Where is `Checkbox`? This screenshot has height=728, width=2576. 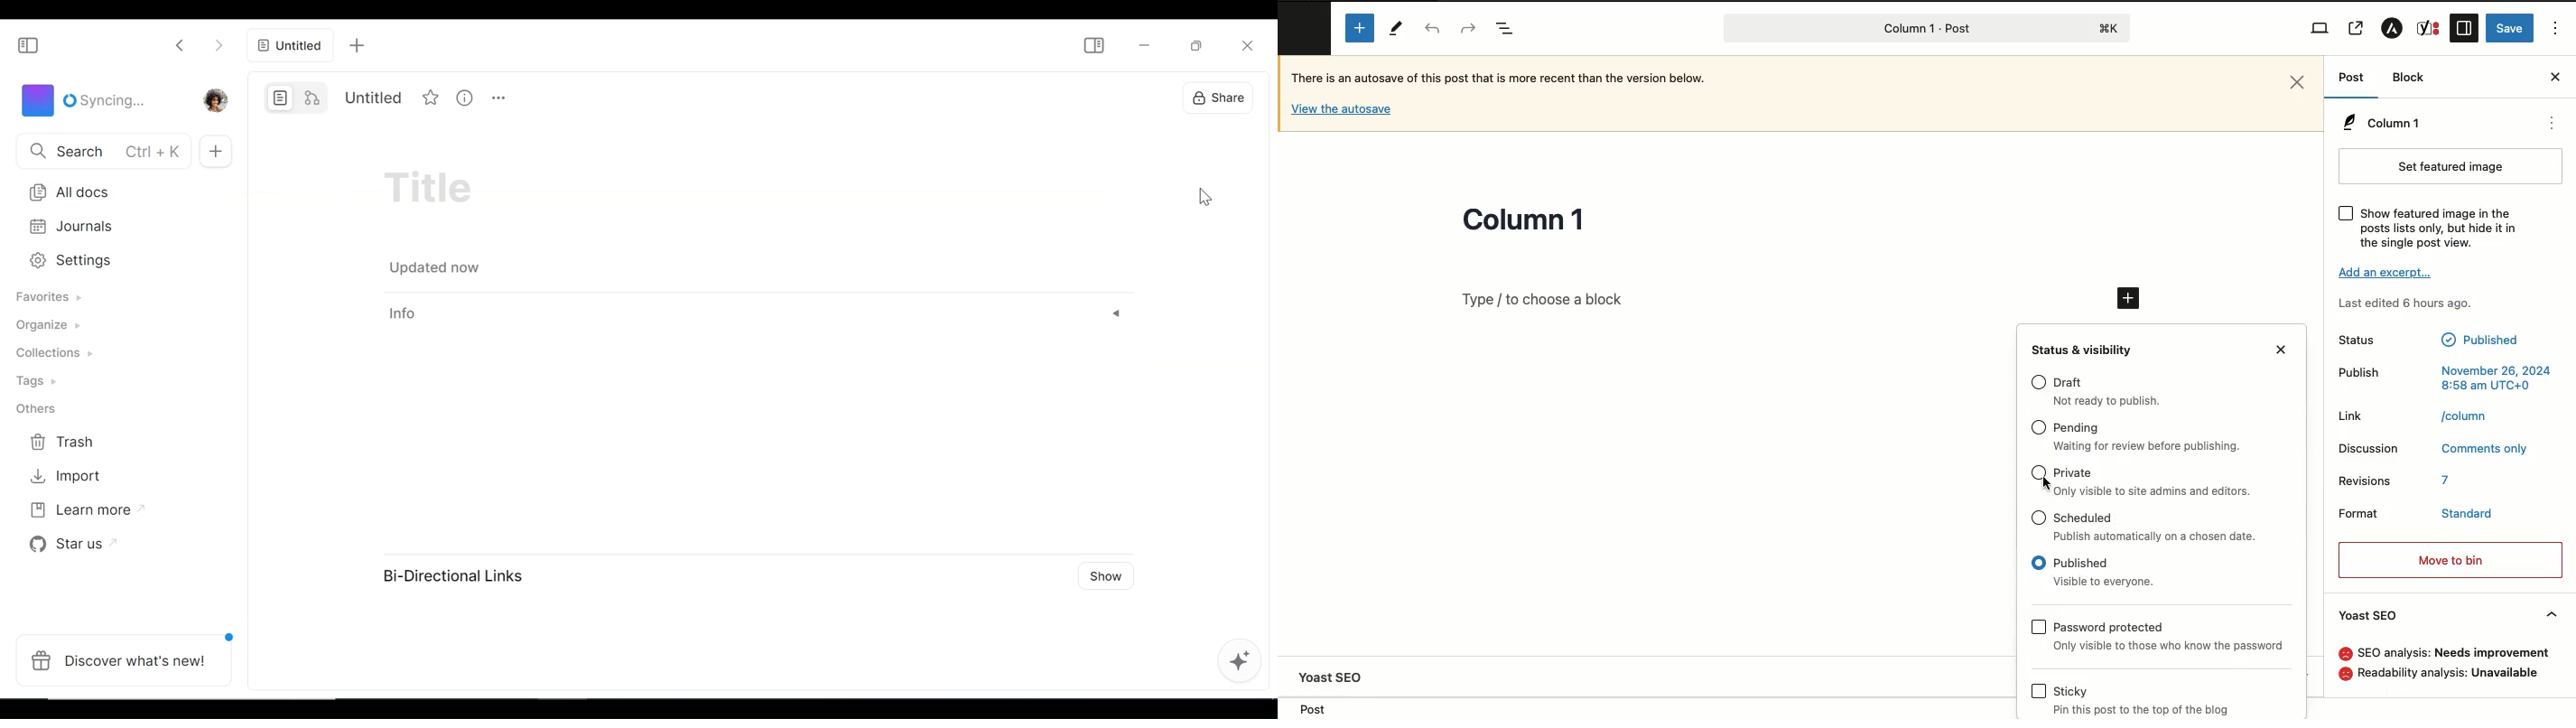 Checkbox is located at coordinates (2347, 214).